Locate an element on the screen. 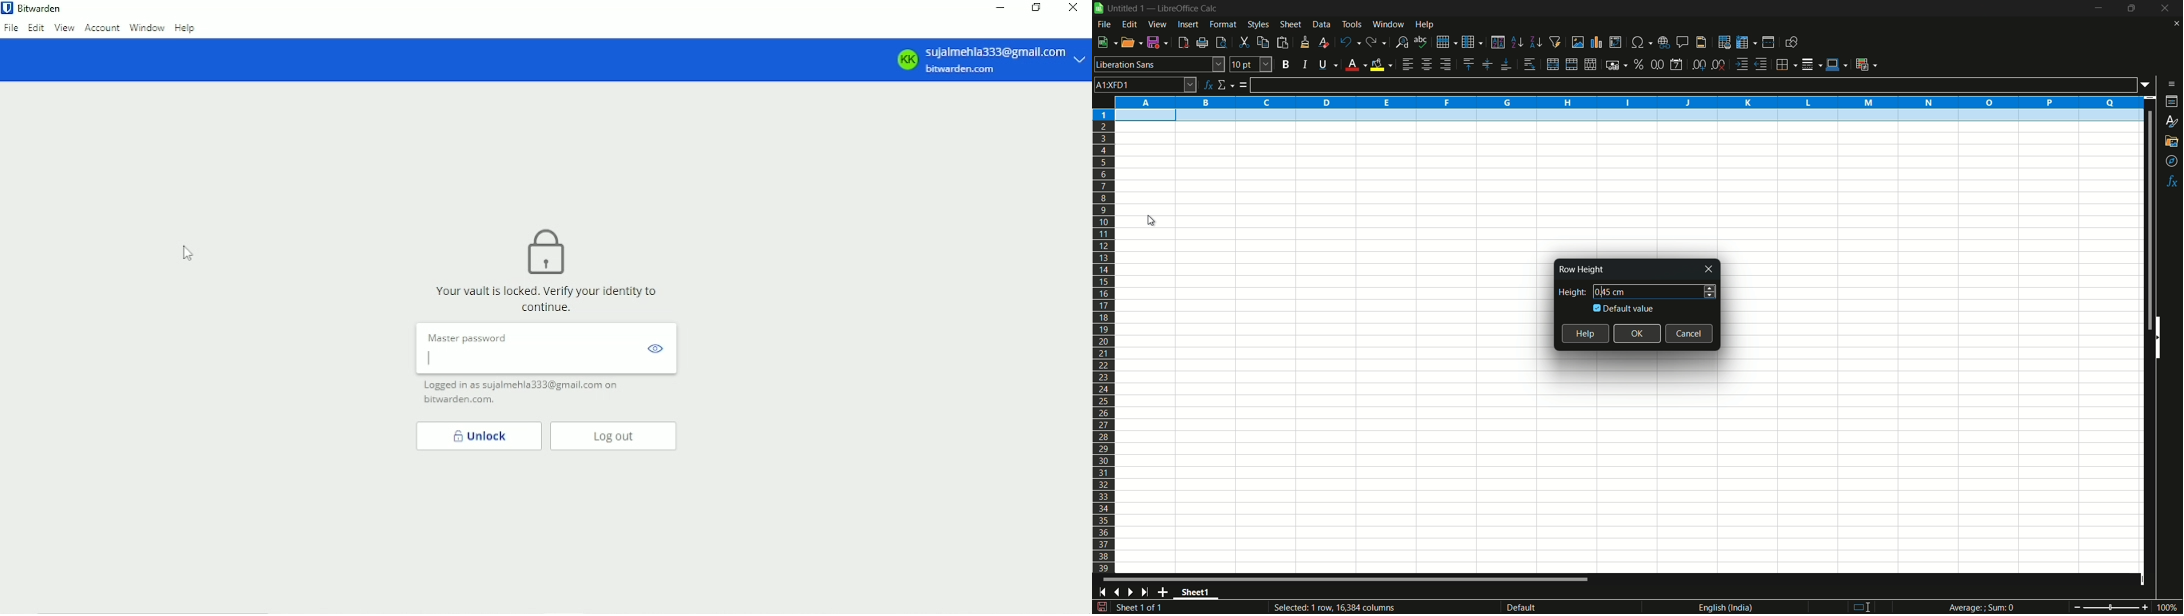  default is located at coordinates (1540, 607).